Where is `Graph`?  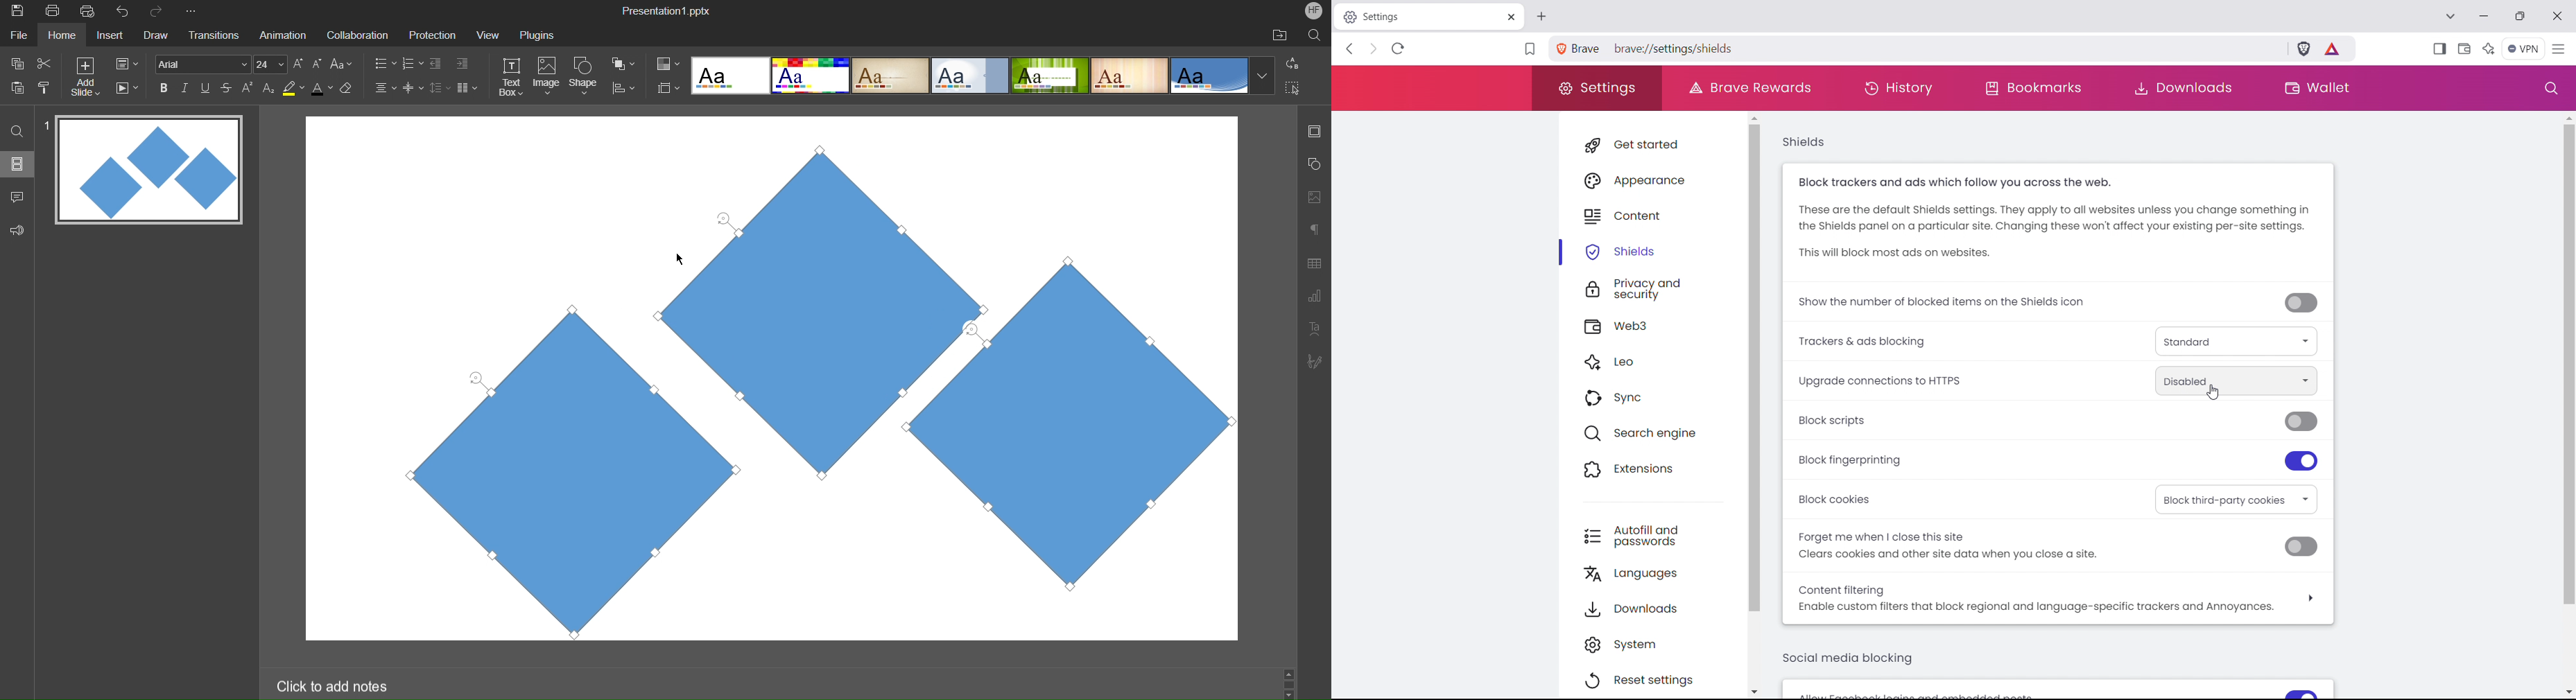
Graph is located at coordinates (1314, 298).